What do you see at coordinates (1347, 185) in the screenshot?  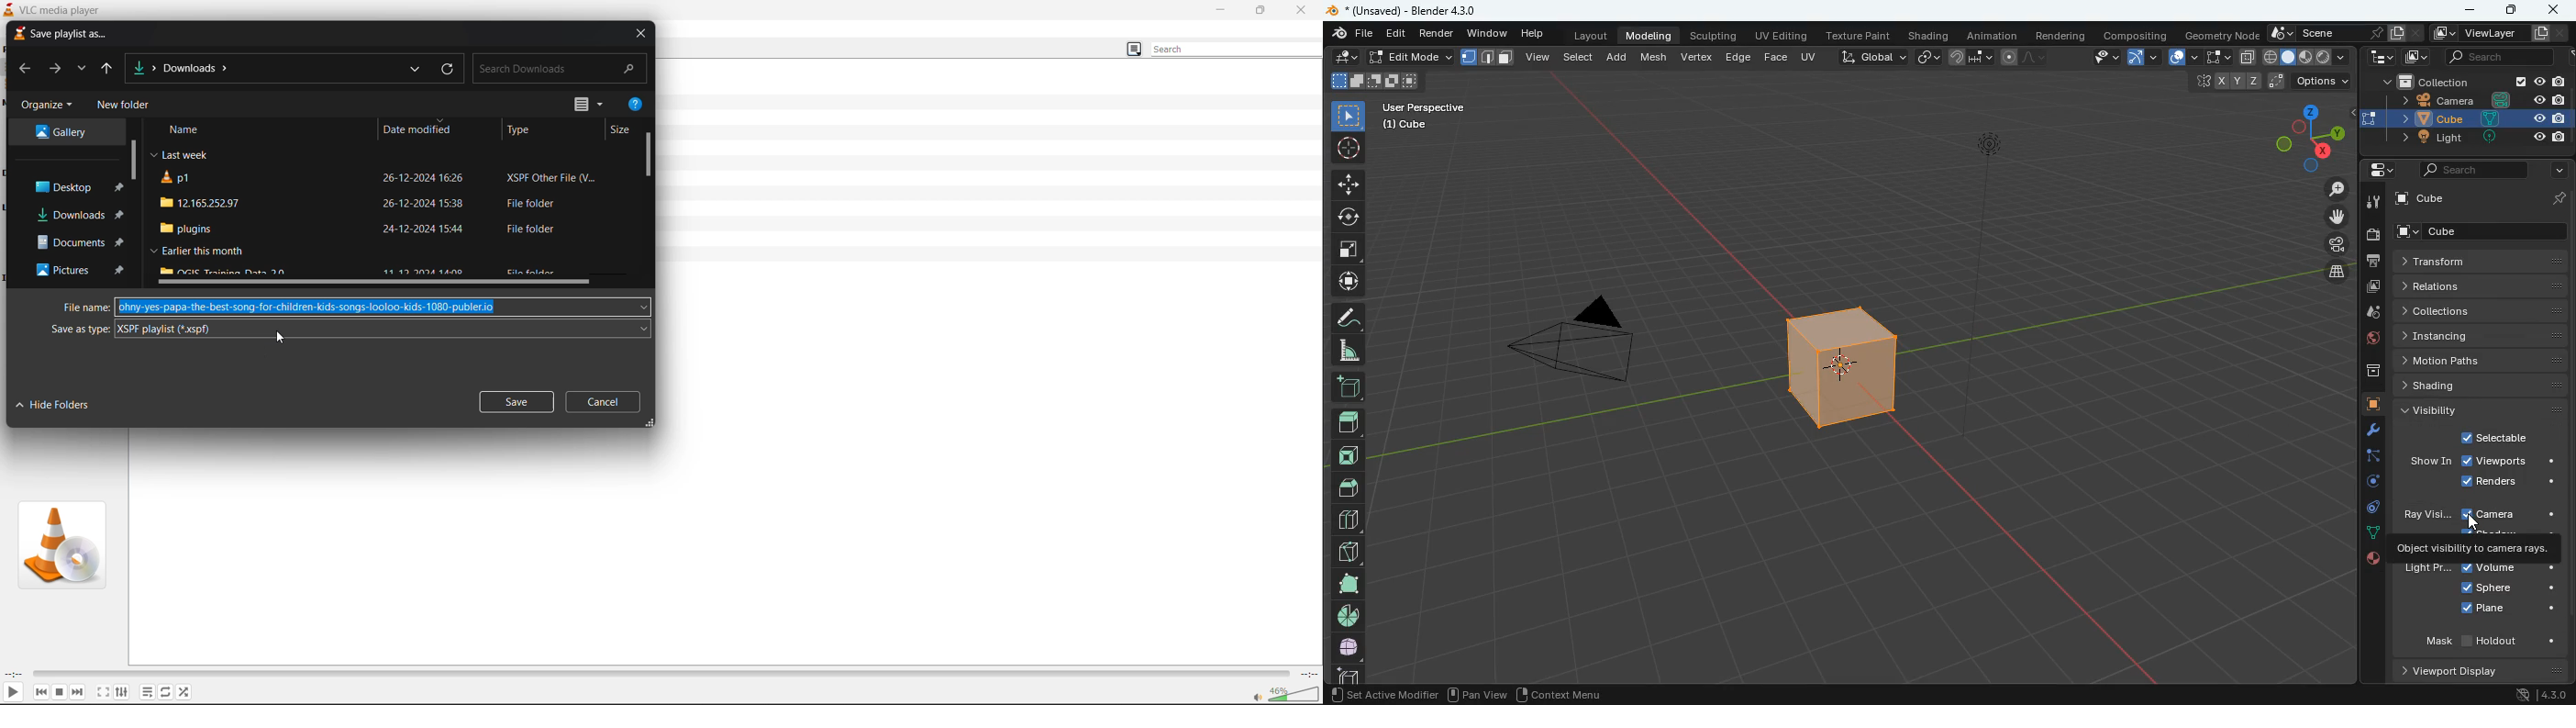 I see `move` at bounding box center [1347, 185].